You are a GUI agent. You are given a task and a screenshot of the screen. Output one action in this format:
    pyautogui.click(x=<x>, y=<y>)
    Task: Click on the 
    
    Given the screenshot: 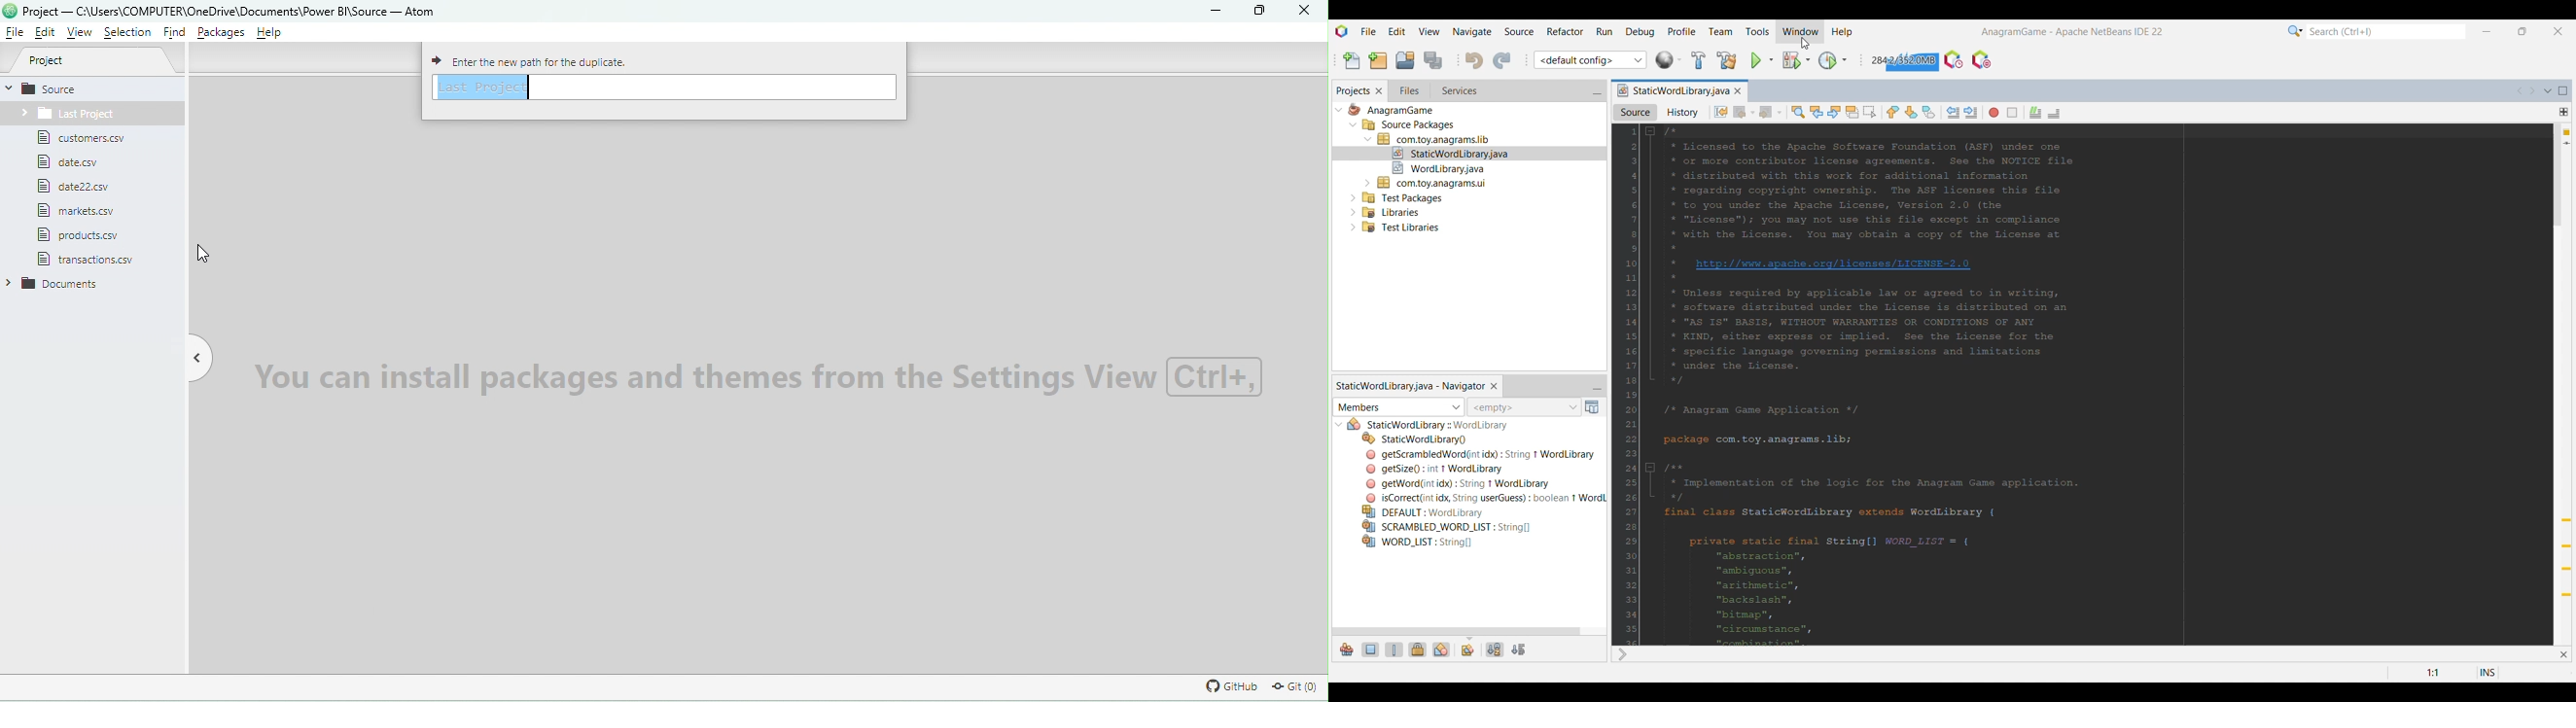 What is the action you would take?
    pyautogui.click(x=1434, y=468)
    